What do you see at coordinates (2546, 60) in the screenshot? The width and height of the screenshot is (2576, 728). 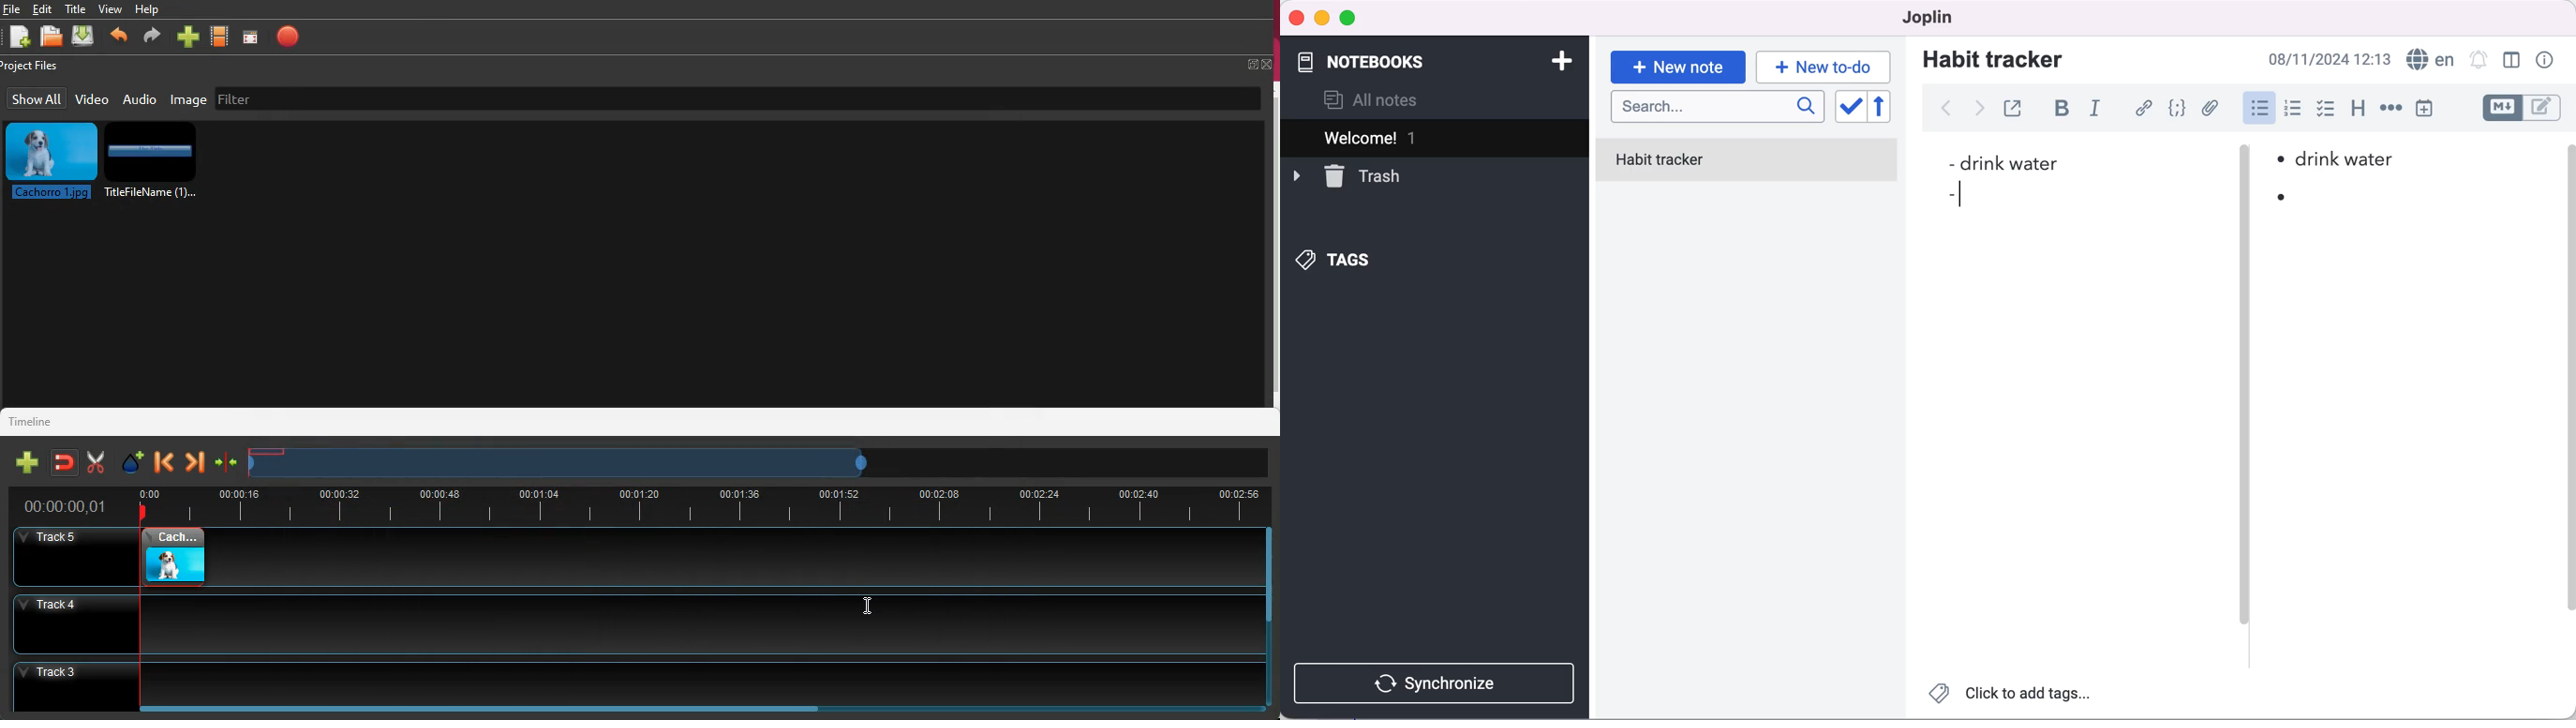 I see `note properties` at bounding box center [2546, 60].